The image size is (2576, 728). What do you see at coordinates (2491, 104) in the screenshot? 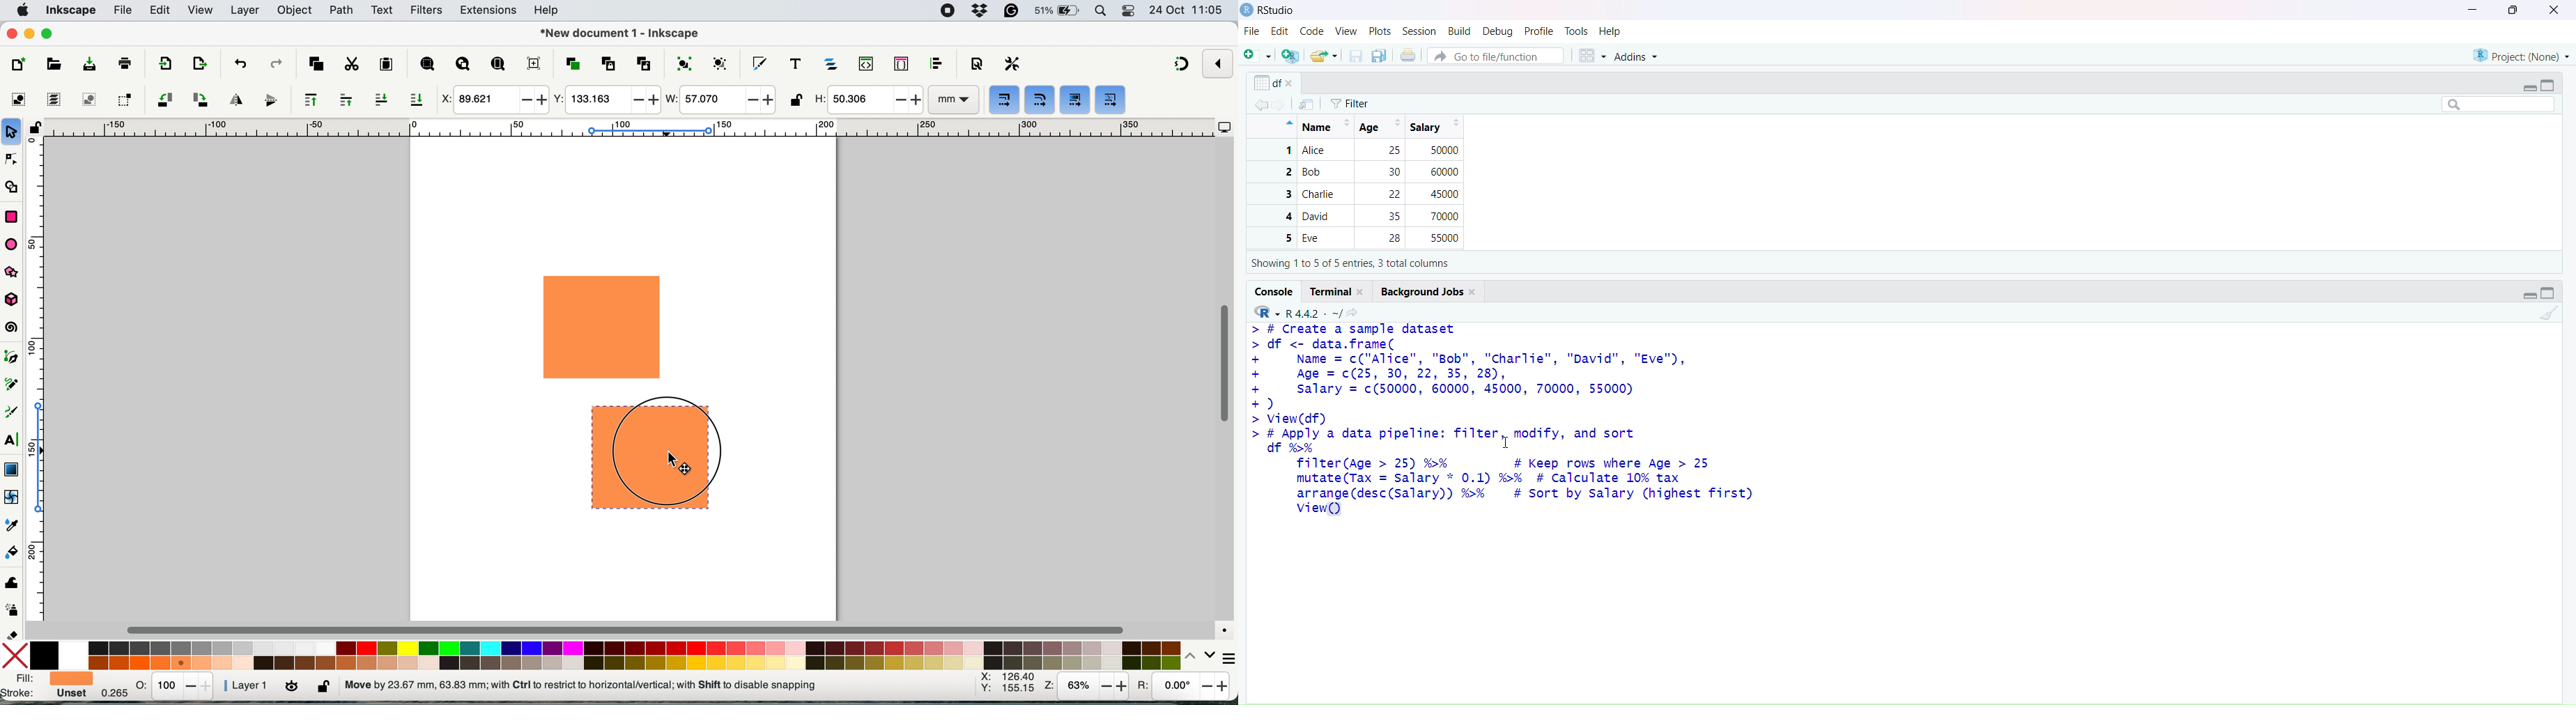
I see `search` at bounding box center [2491, 104].